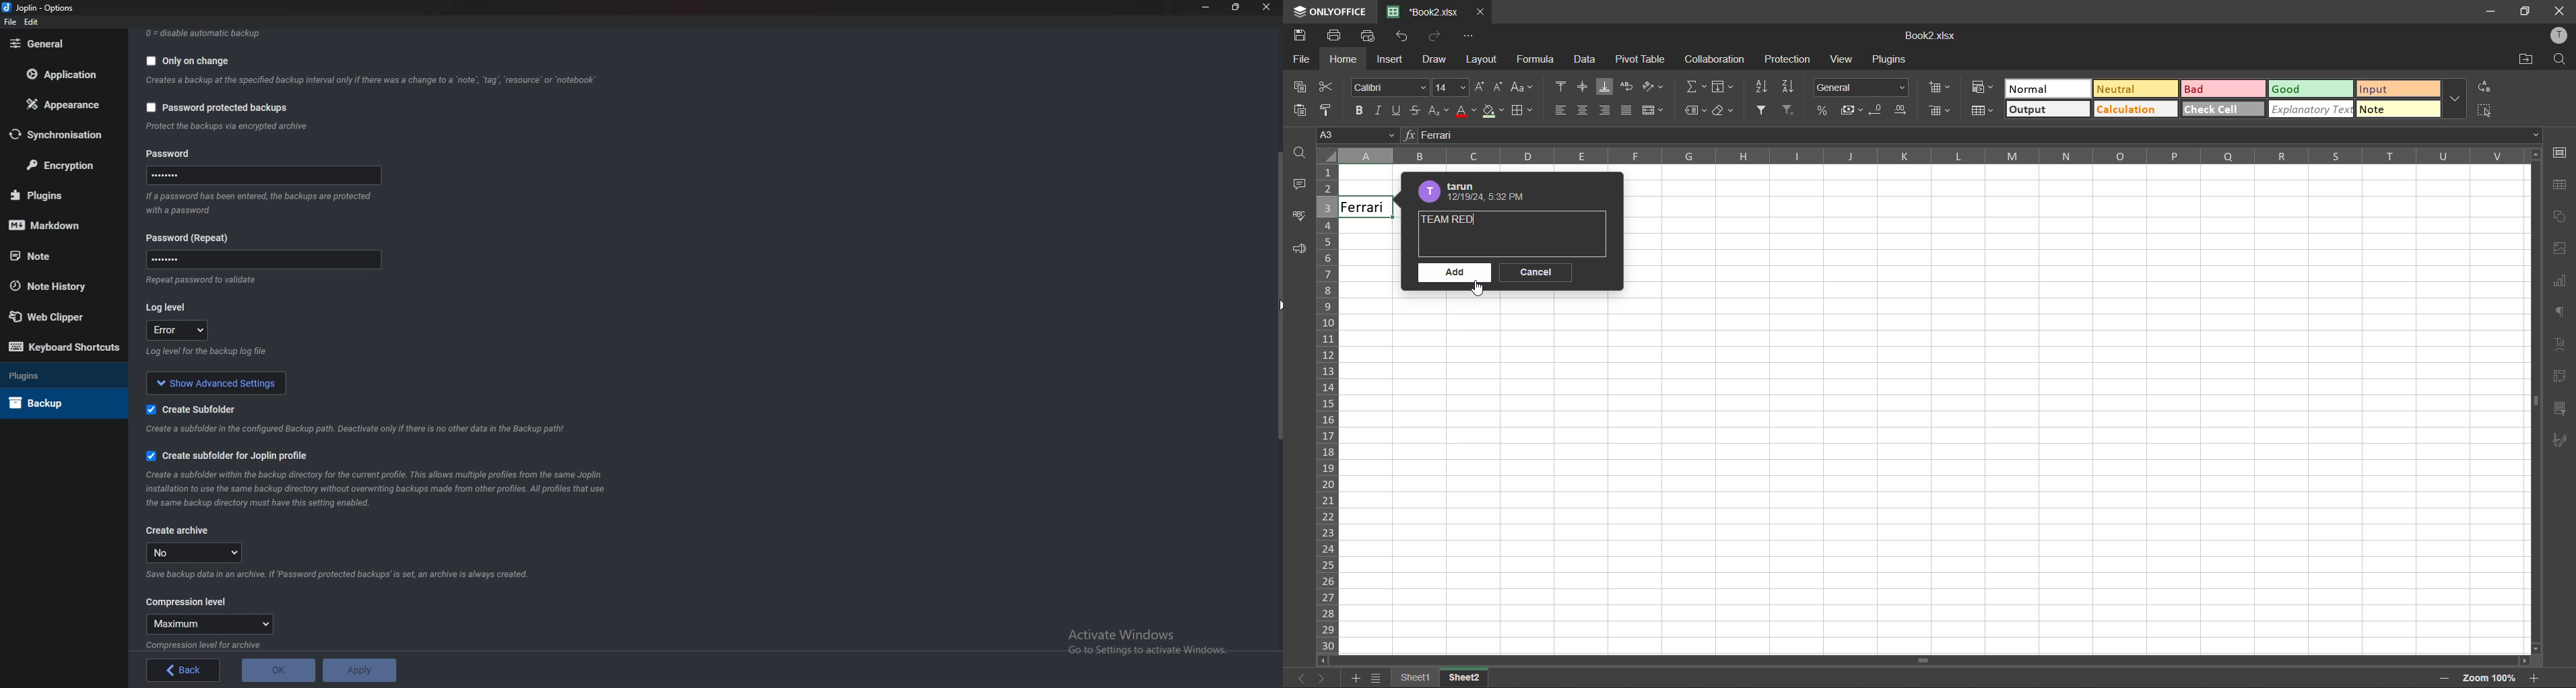 The image size is (2576, 700). Describe the element at coordinates (170, 307) in the screenshot. I see `Log level` at that location.